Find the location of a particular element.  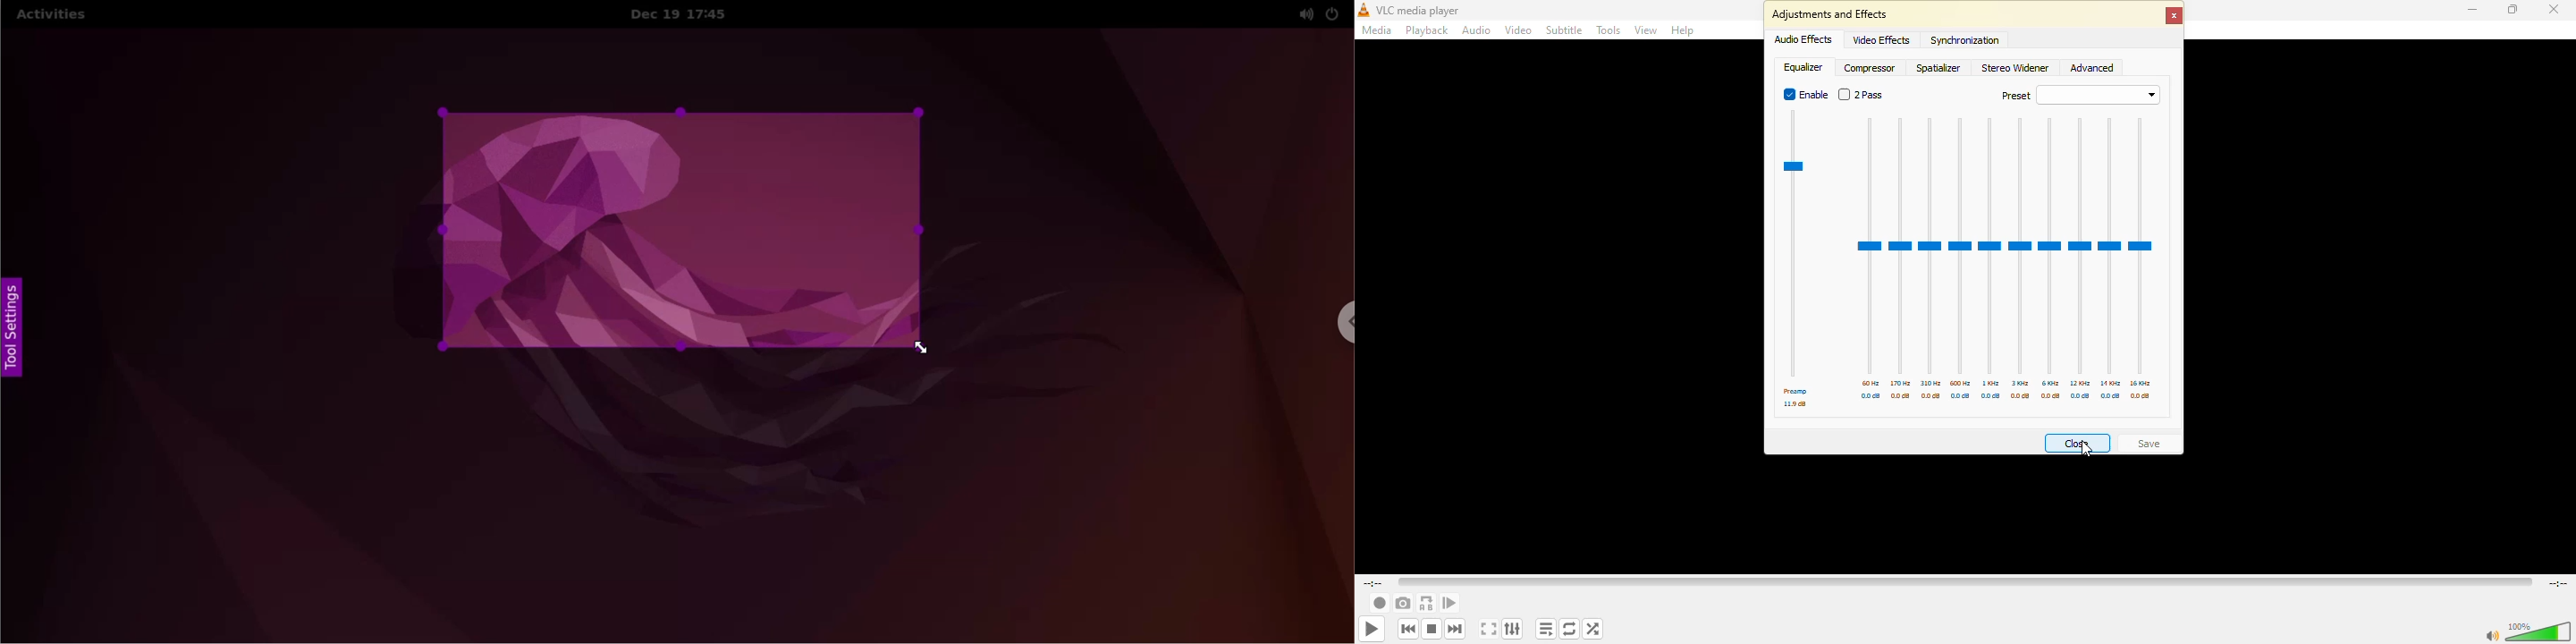

14 khz is located at coordinates (2111, 383).